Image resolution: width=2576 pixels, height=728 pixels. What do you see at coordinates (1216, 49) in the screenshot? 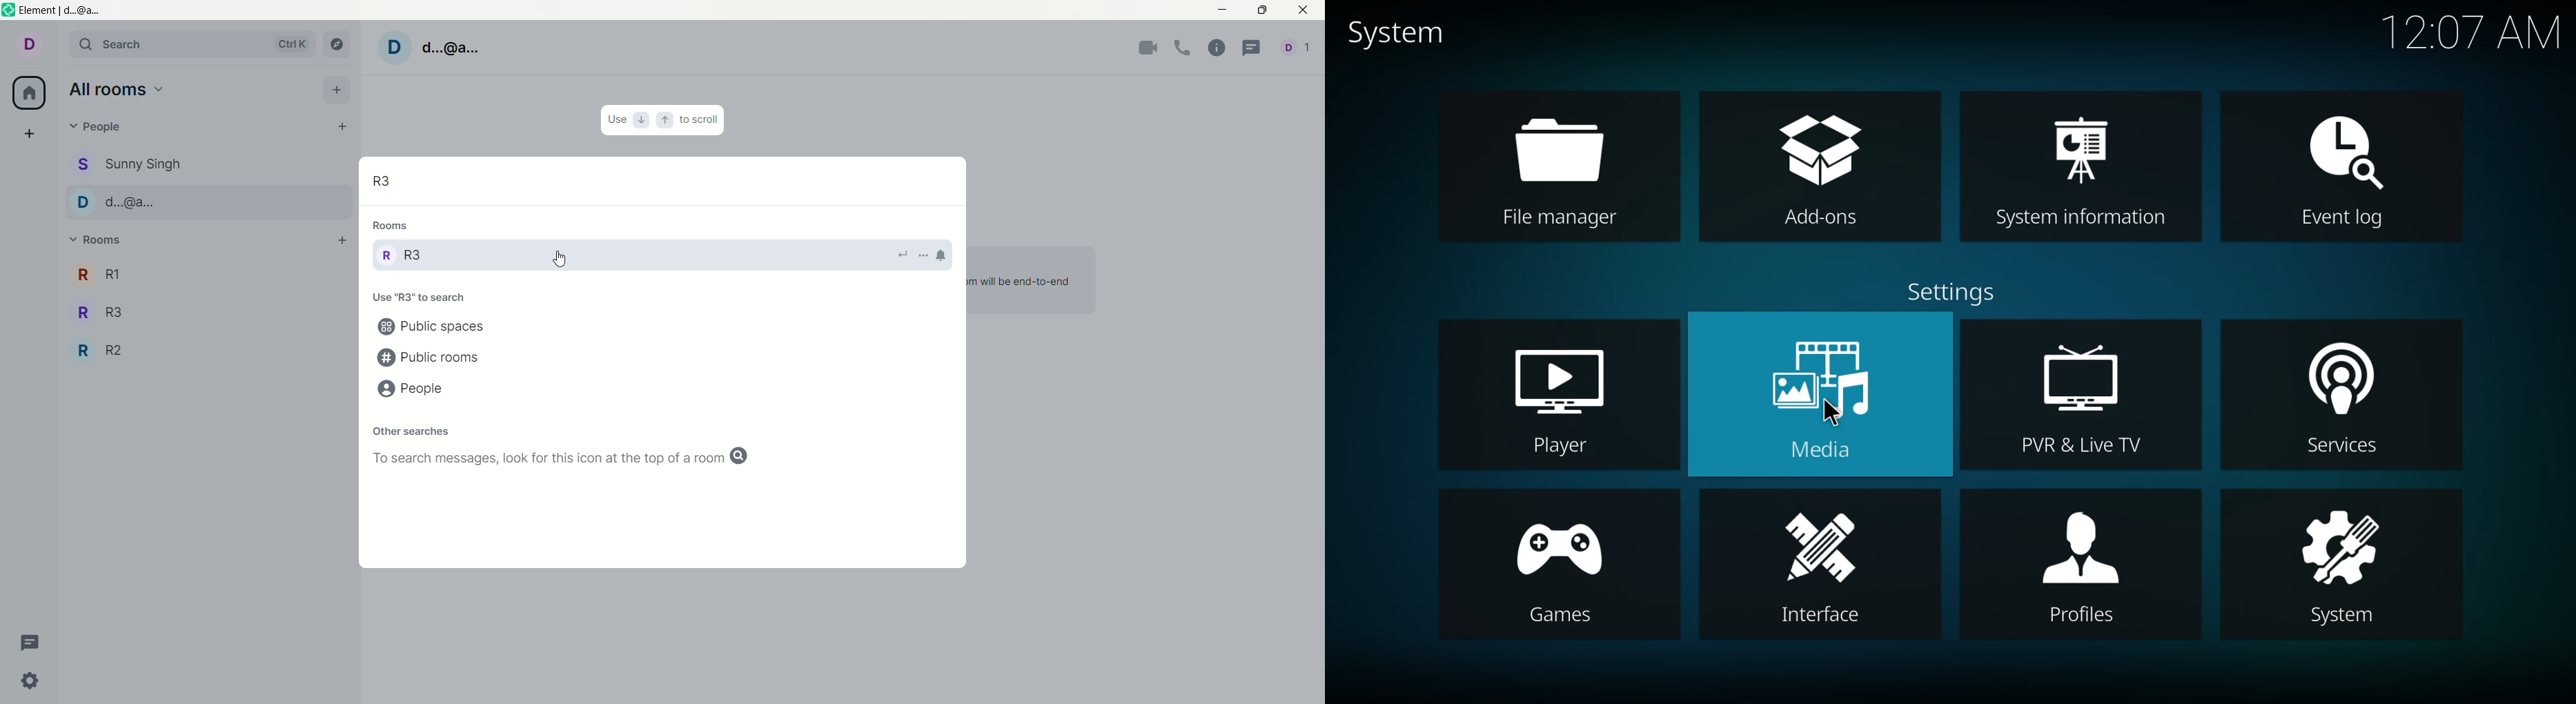
I see `room info` at bounding box center [1216, 49].